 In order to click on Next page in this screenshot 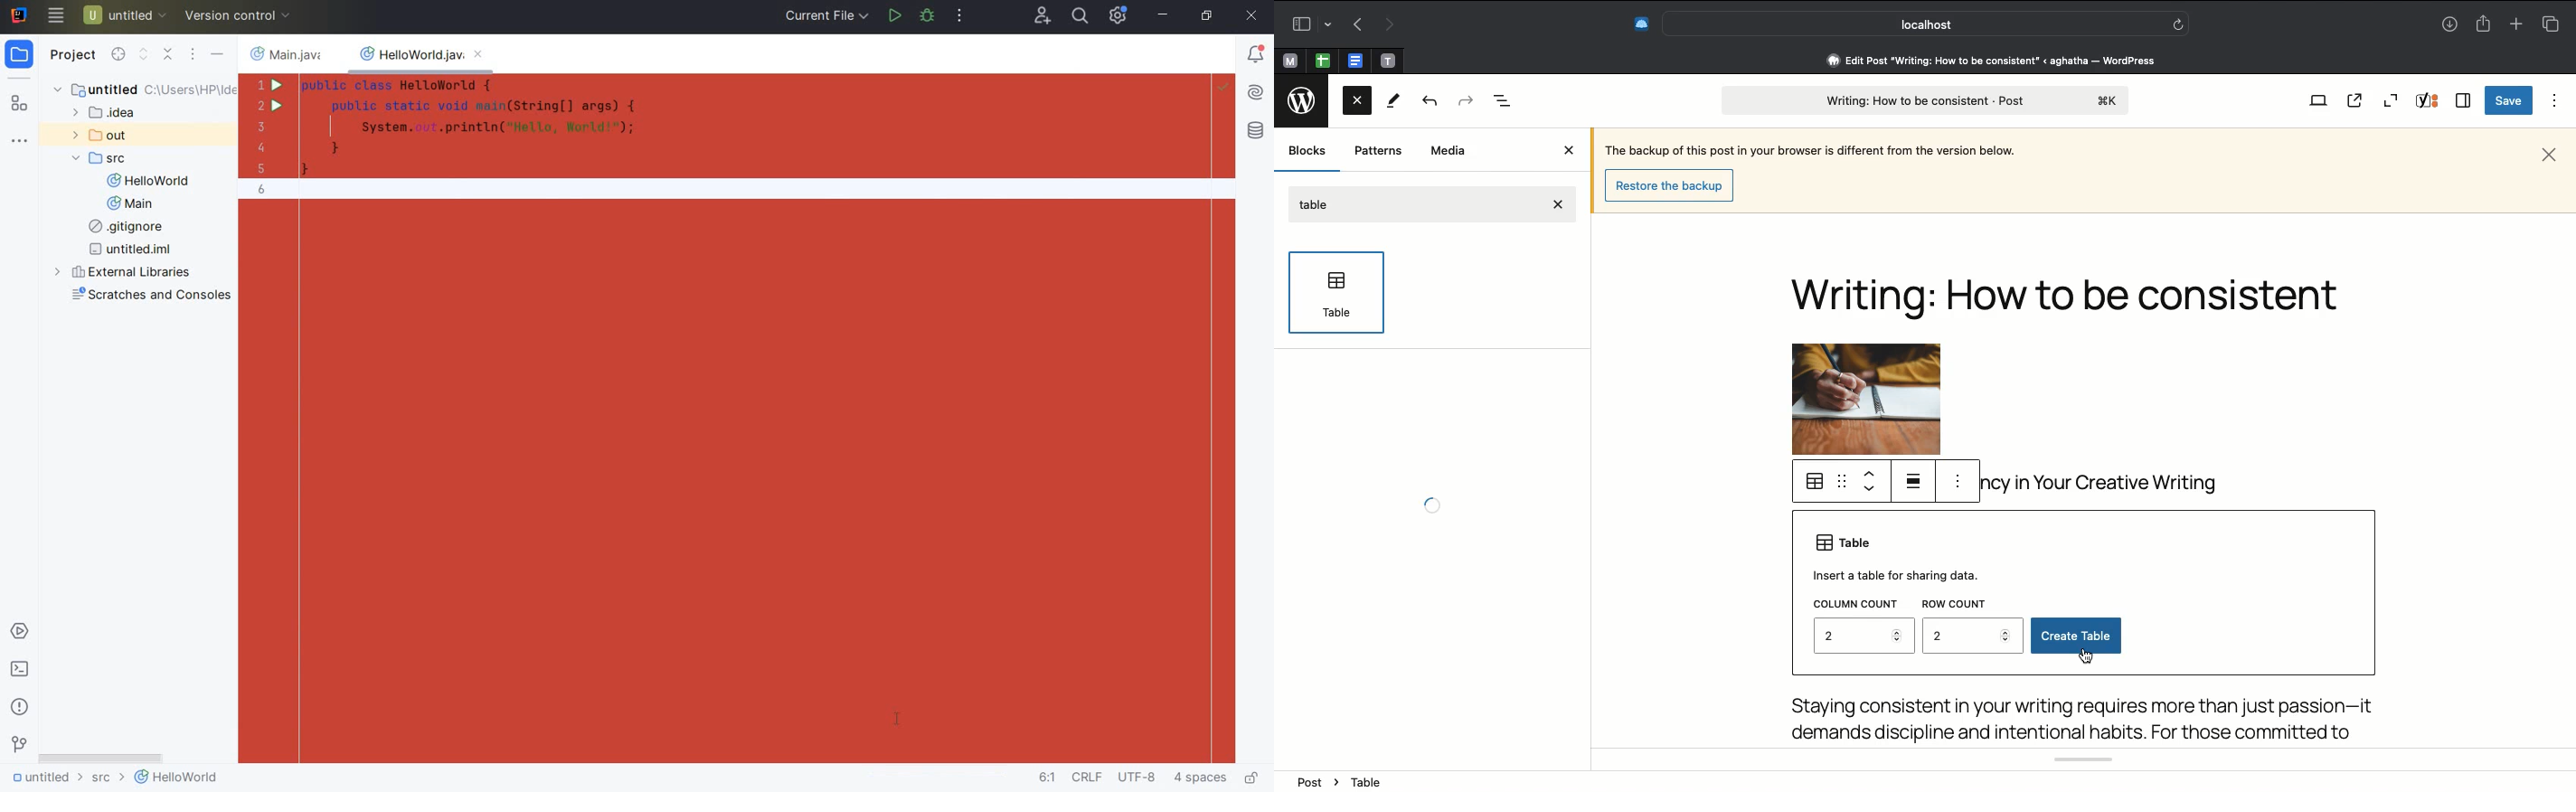, I will do `click(1387, 26)`.